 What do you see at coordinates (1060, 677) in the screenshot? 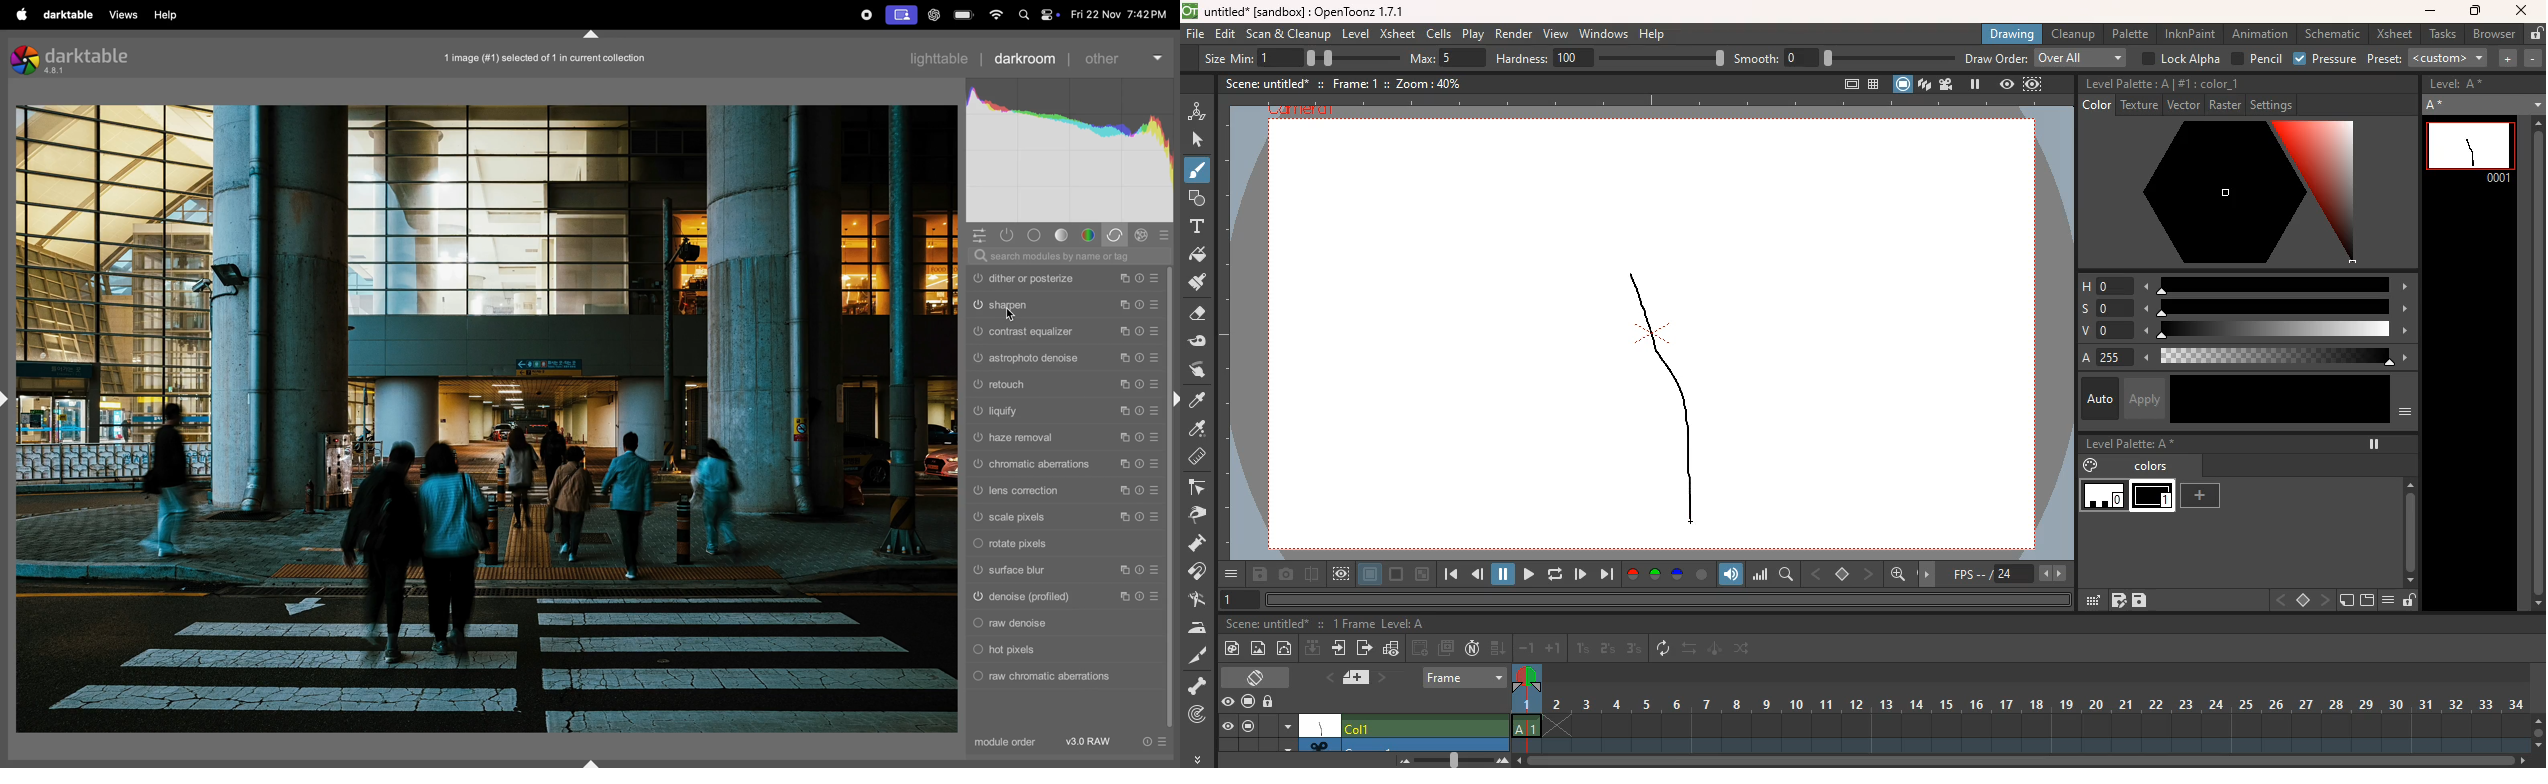
I see `raw chromatic aberrations` at bounding box center [1060, 677].